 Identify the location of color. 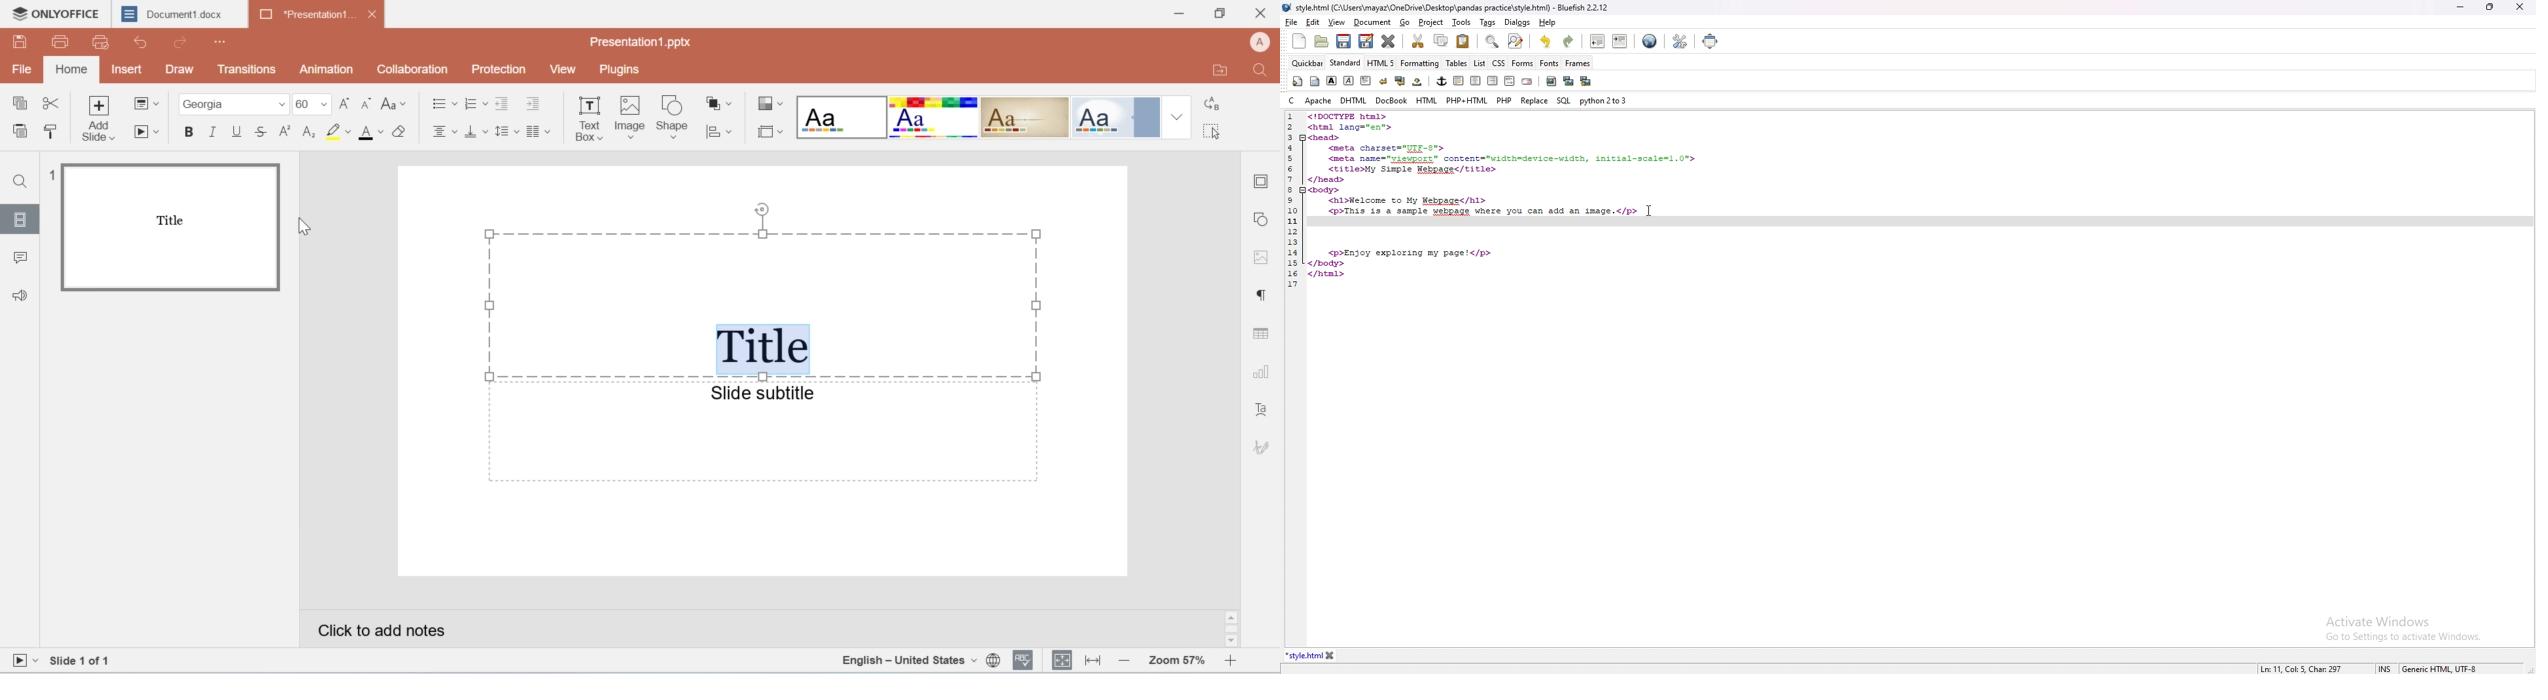
(338, 132).